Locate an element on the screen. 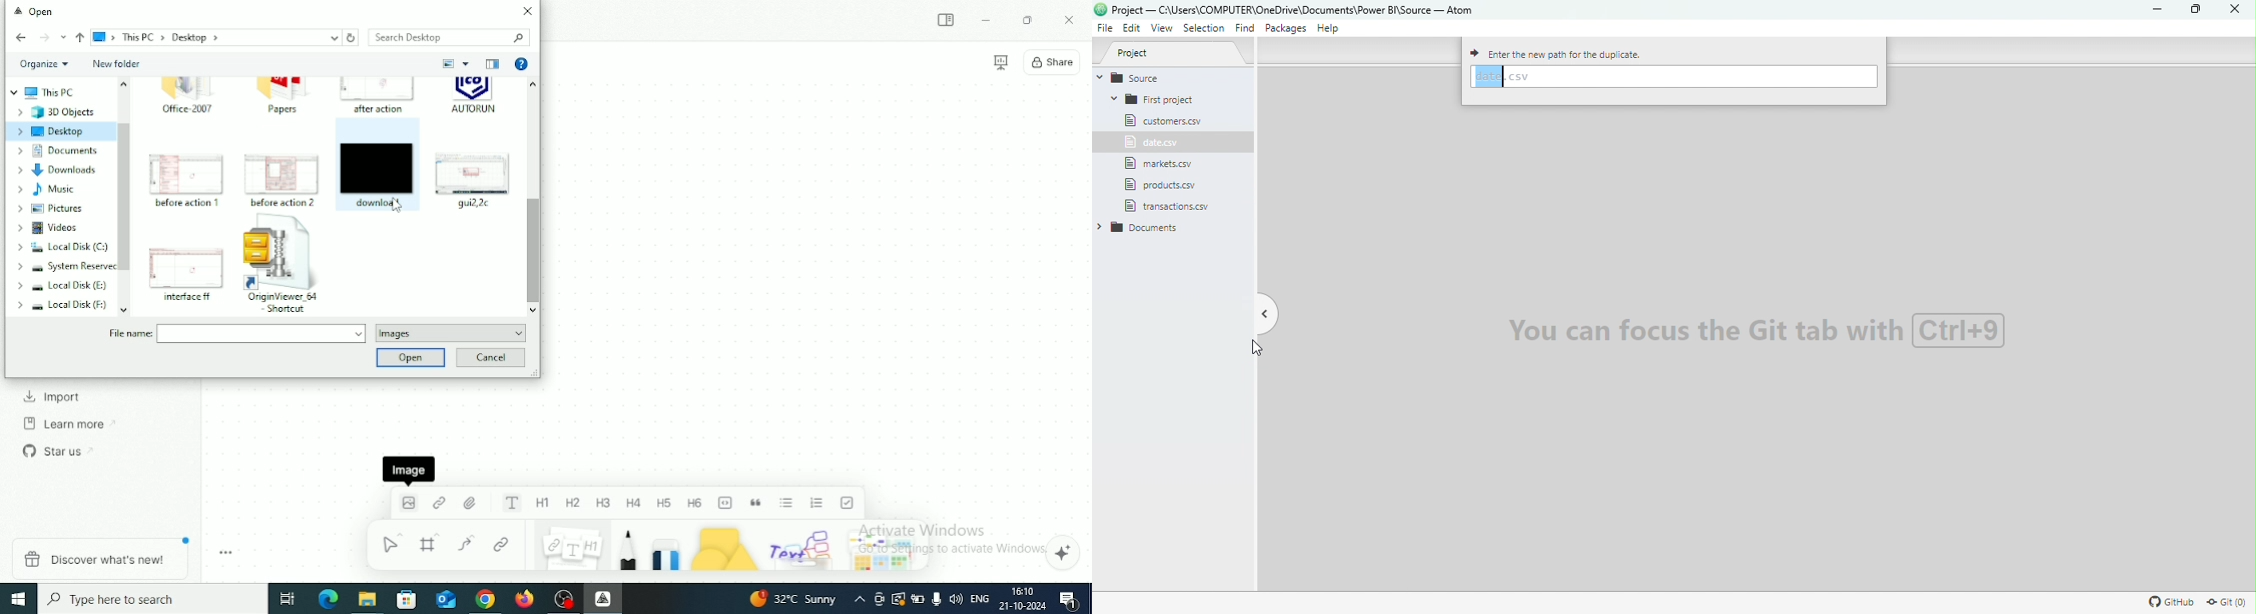 This screenshot has height=616, width=2268. Mail is located at coordinates (444, 600).